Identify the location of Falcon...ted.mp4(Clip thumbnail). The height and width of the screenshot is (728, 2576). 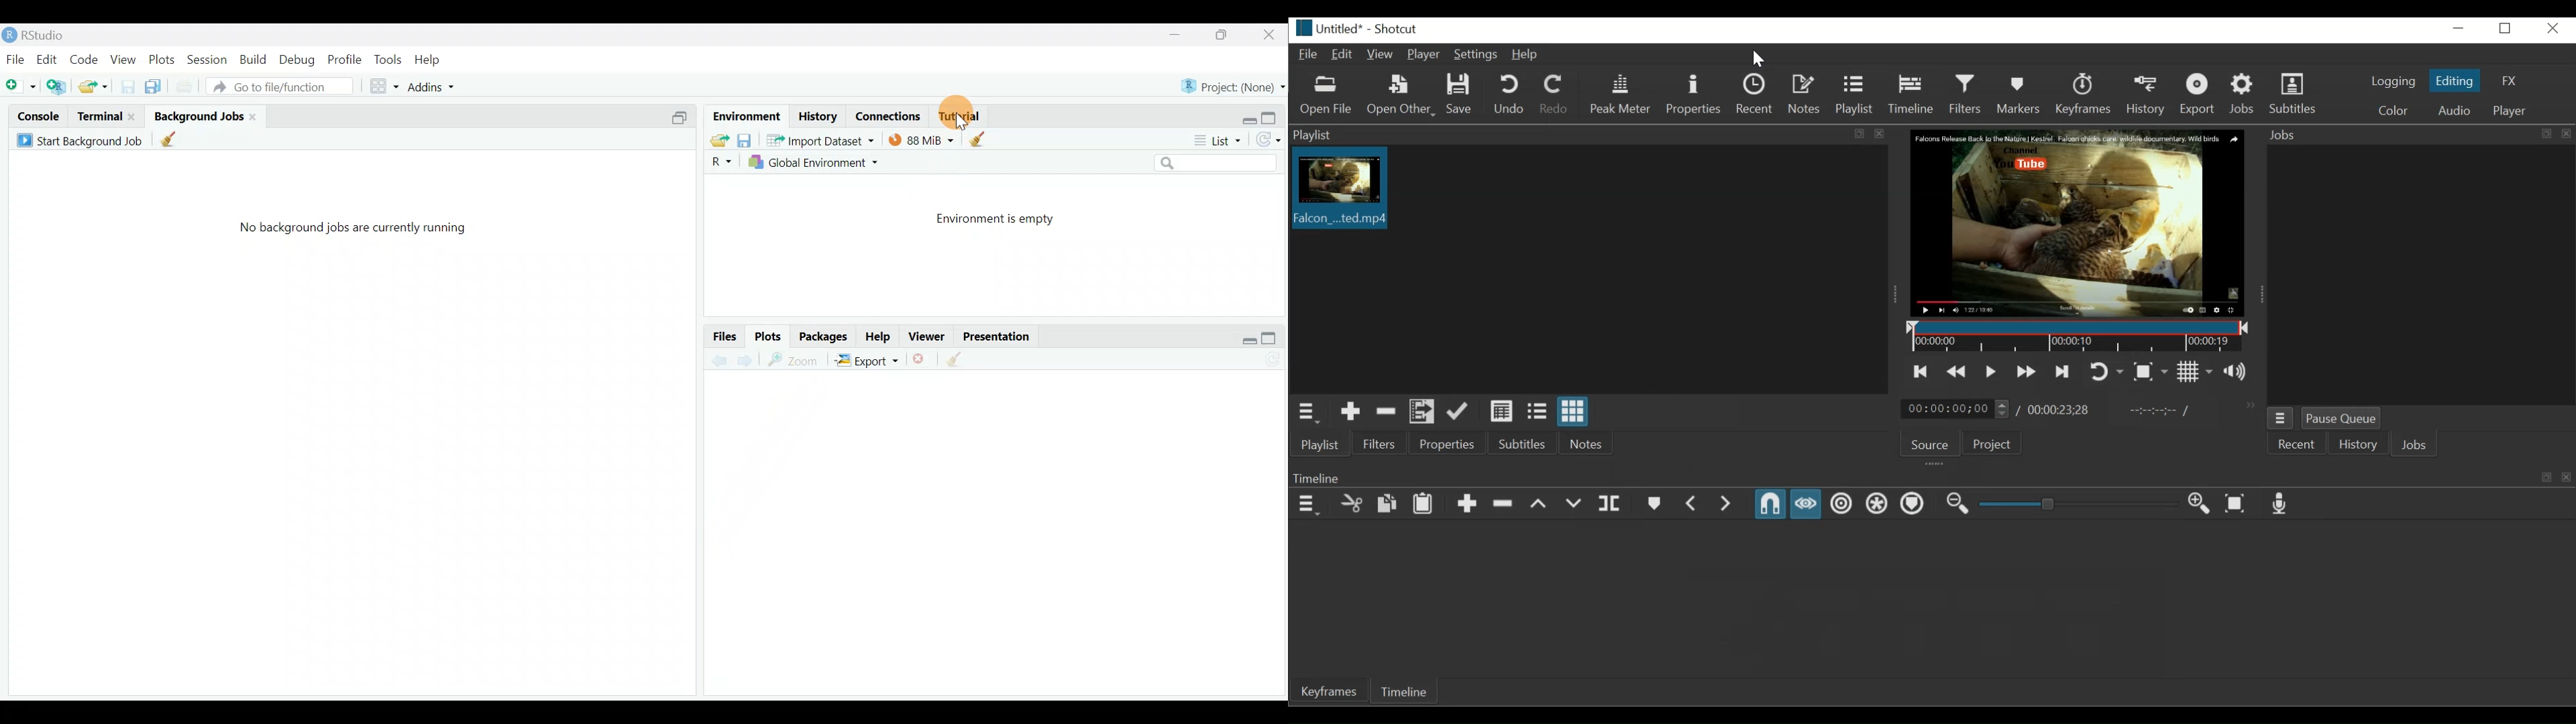
(1340, 190).